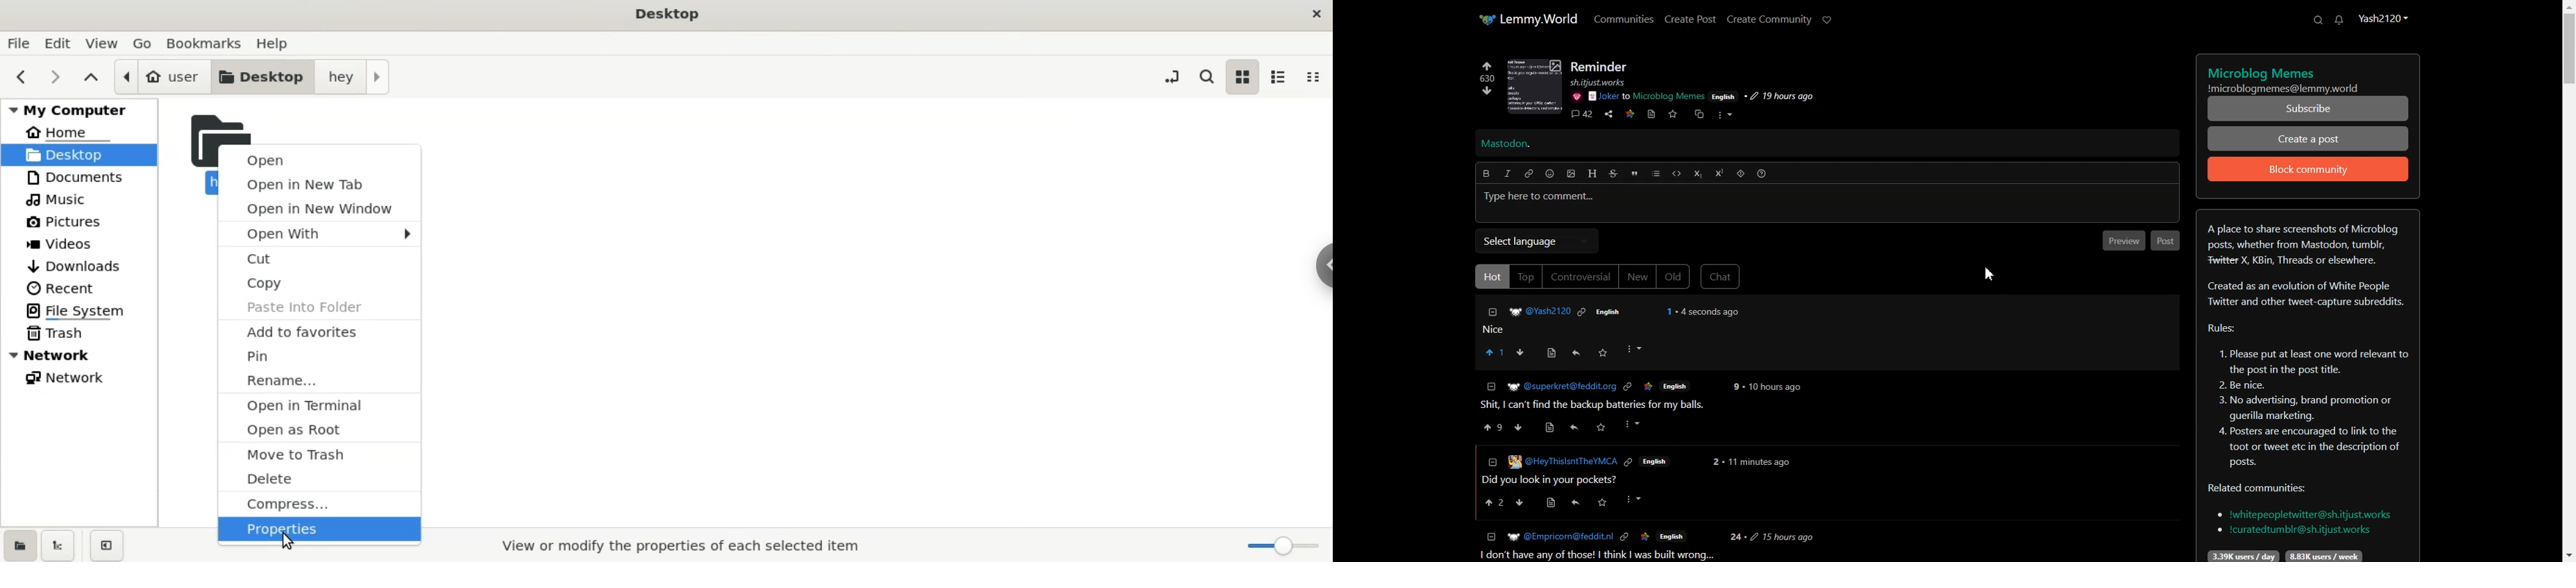  I want to click on , so click(1724, 96).